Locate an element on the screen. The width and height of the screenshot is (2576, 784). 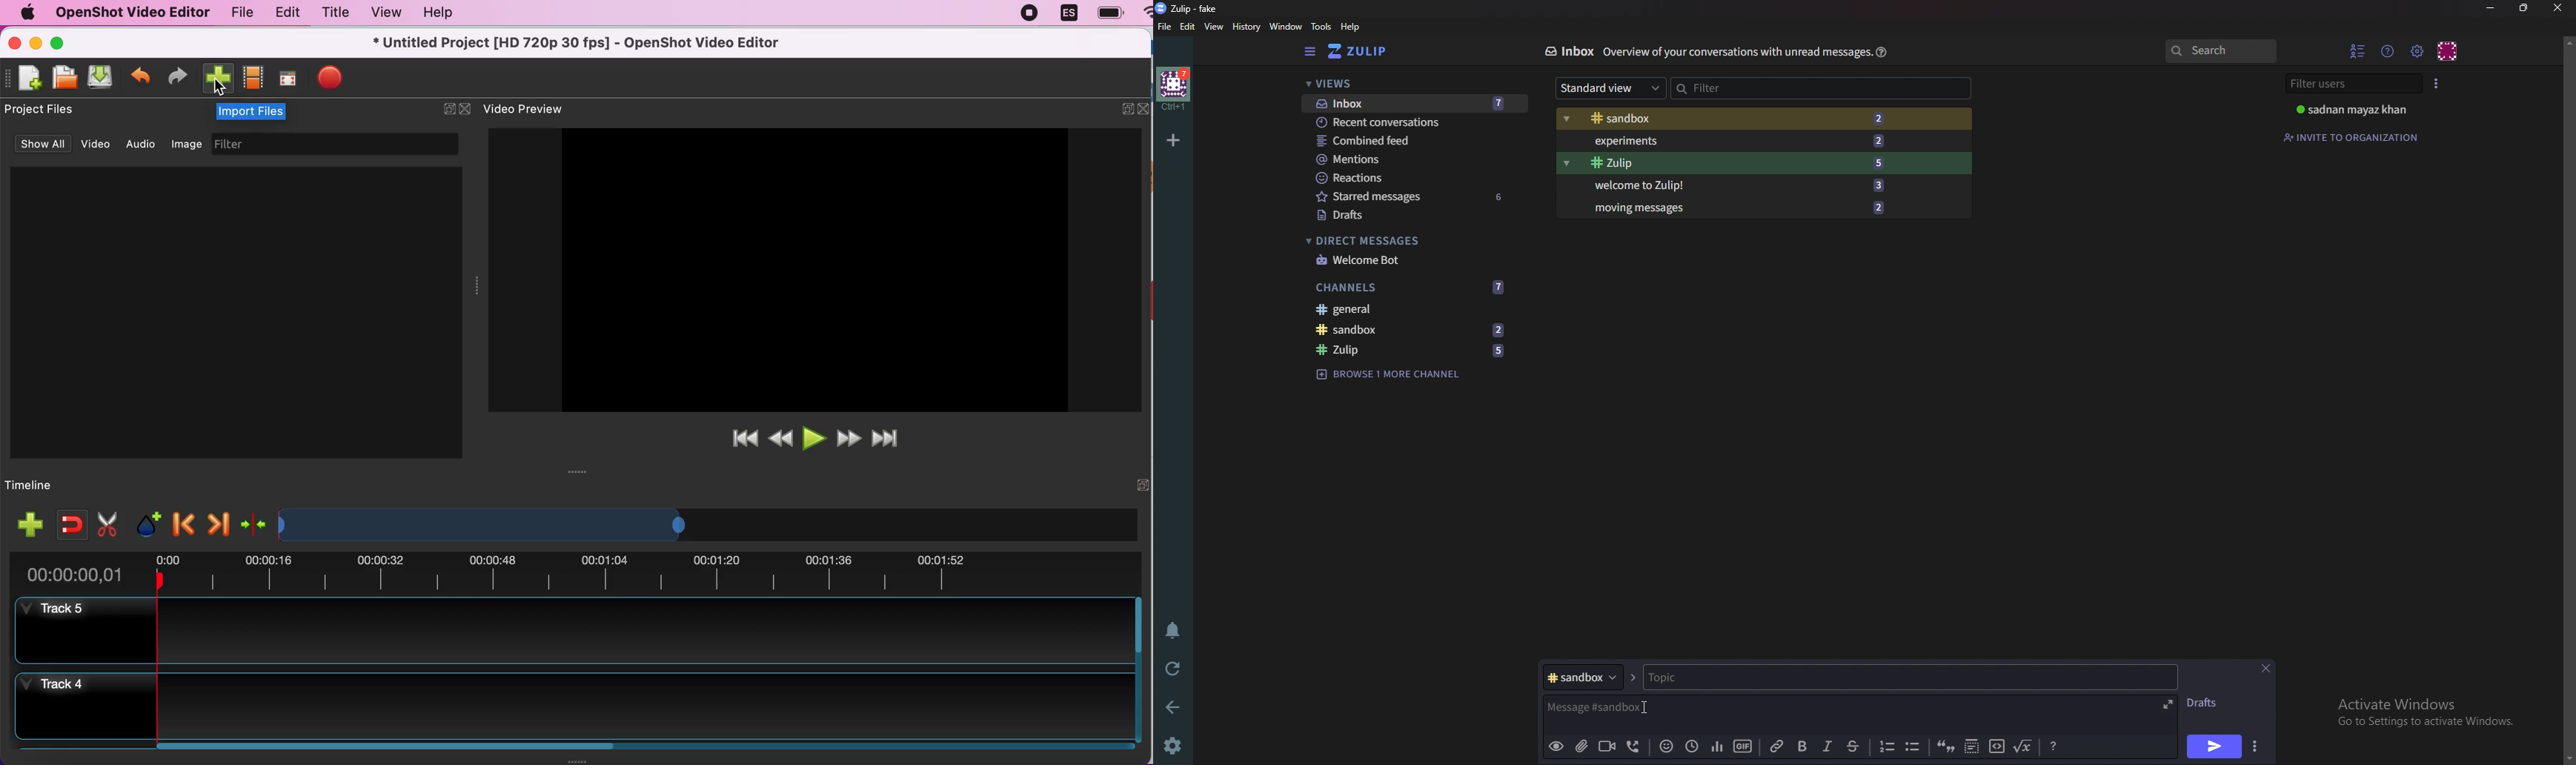
Settings is located at coordinates (1175, 745).